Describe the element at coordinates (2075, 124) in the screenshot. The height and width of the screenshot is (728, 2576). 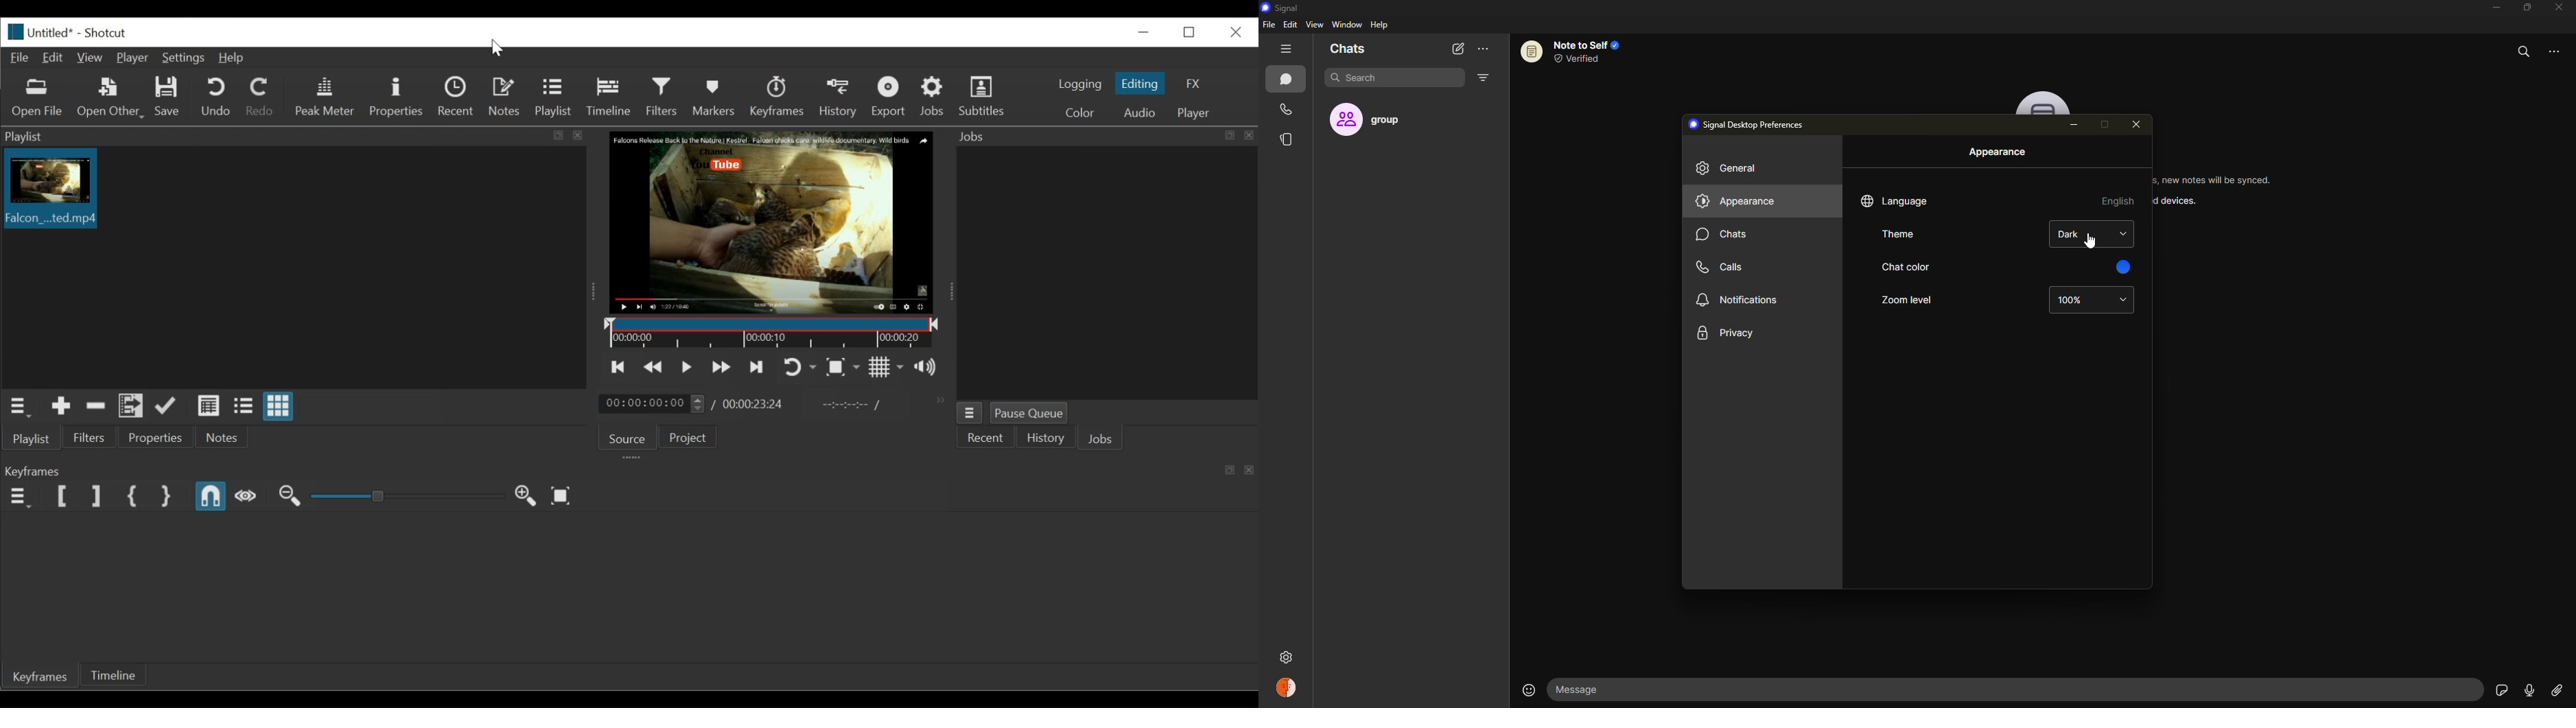
I see `minimize` at that location.